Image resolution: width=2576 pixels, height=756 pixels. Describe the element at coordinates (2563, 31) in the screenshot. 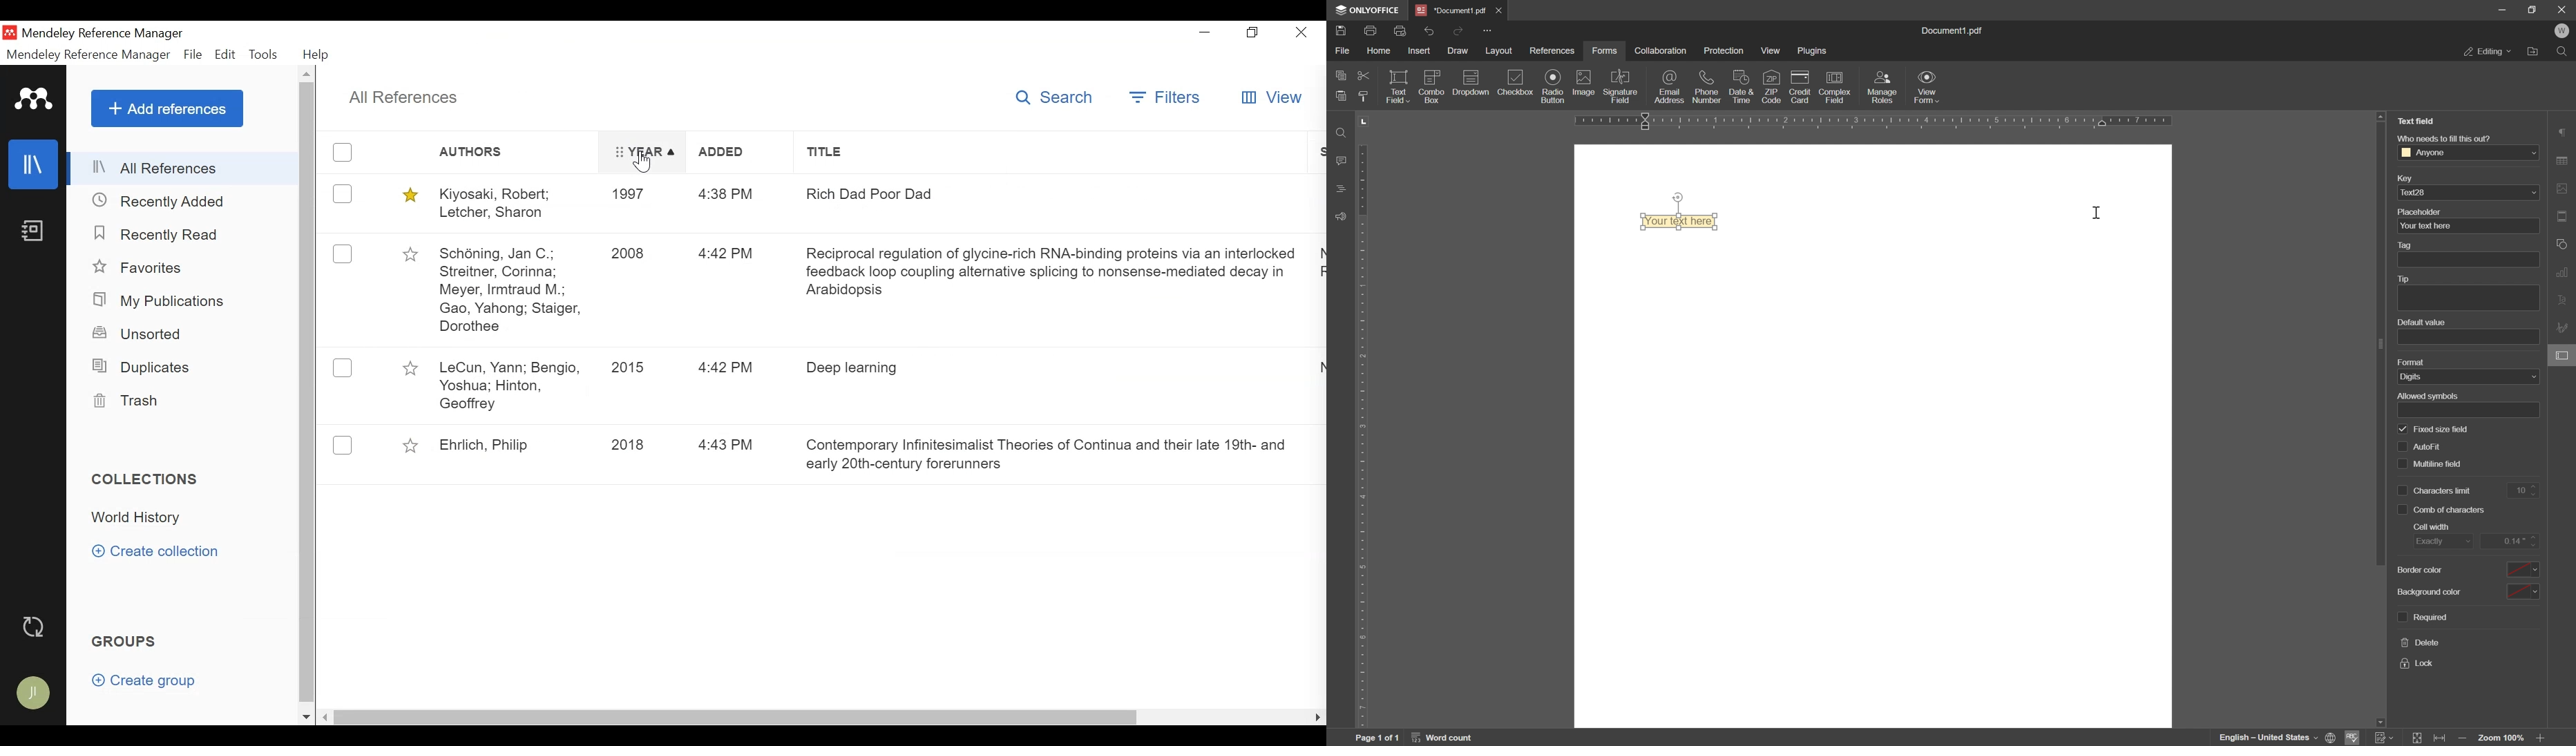

I see `welcome` at that location.